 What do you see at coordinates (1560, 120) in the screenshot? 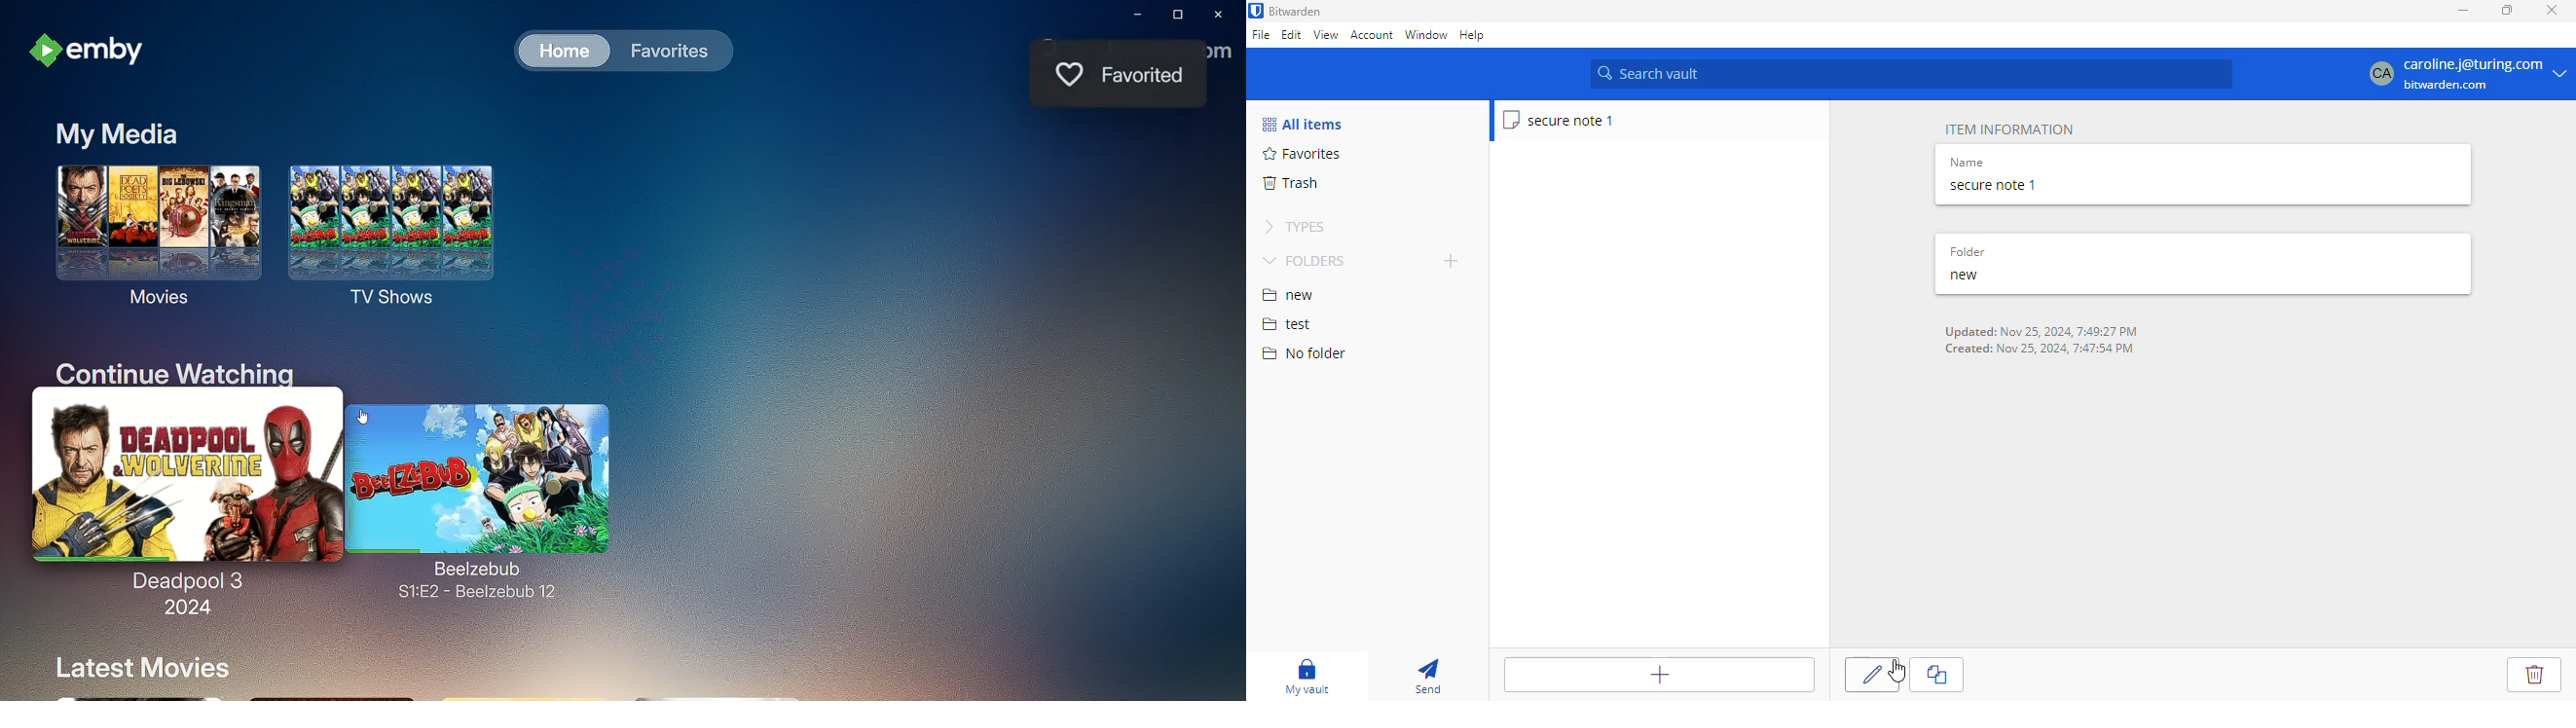
I see `secure note 1` at bounding box center [1560, 120].